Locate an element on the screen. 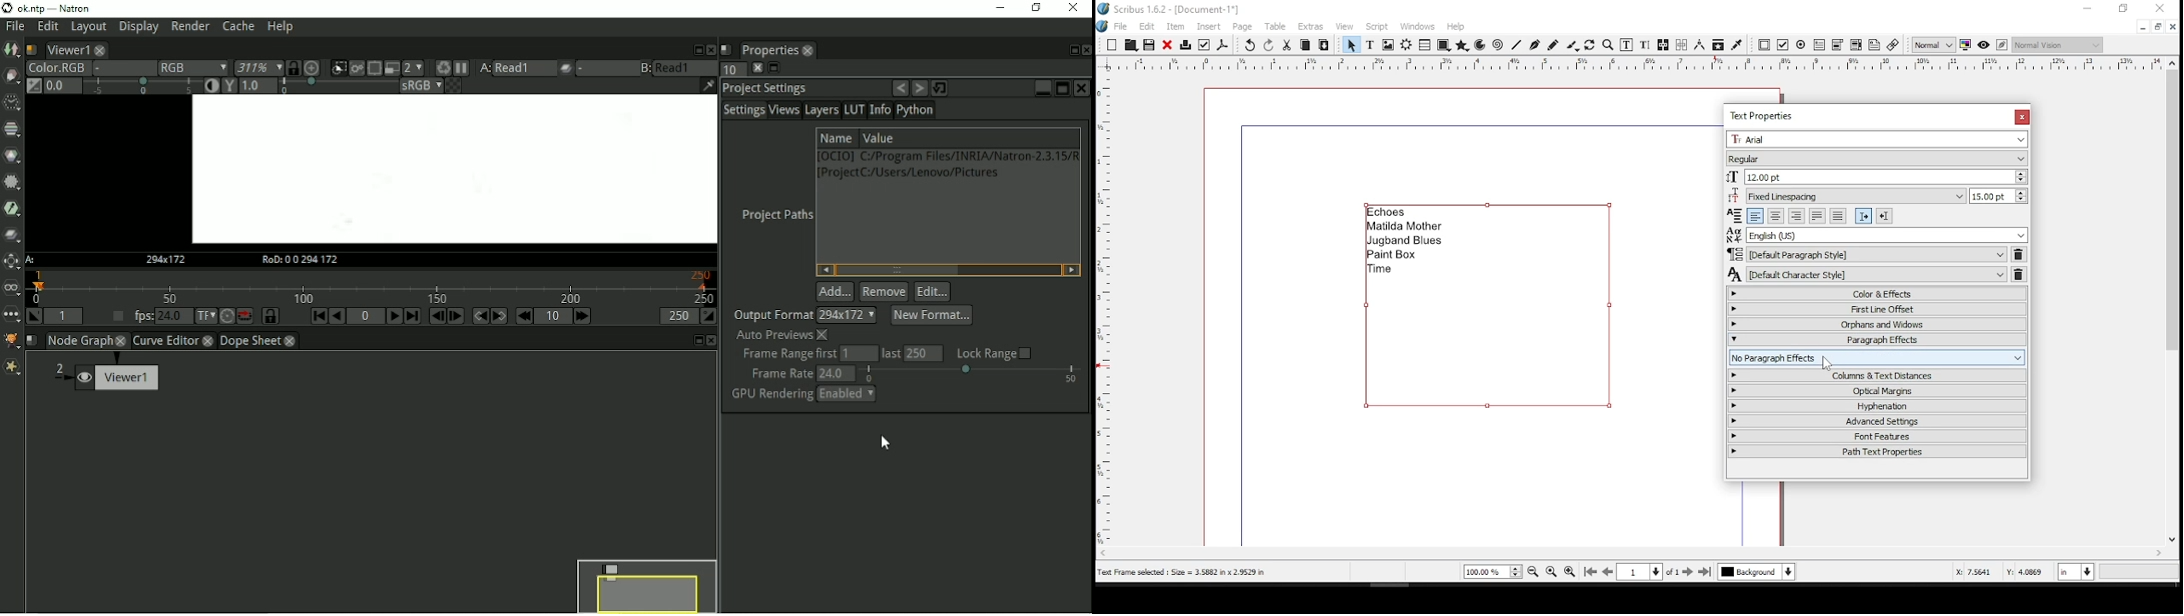 This screenshot has width=2184, height=616. X: 4.1993 is located at coordinates (1970, 571).